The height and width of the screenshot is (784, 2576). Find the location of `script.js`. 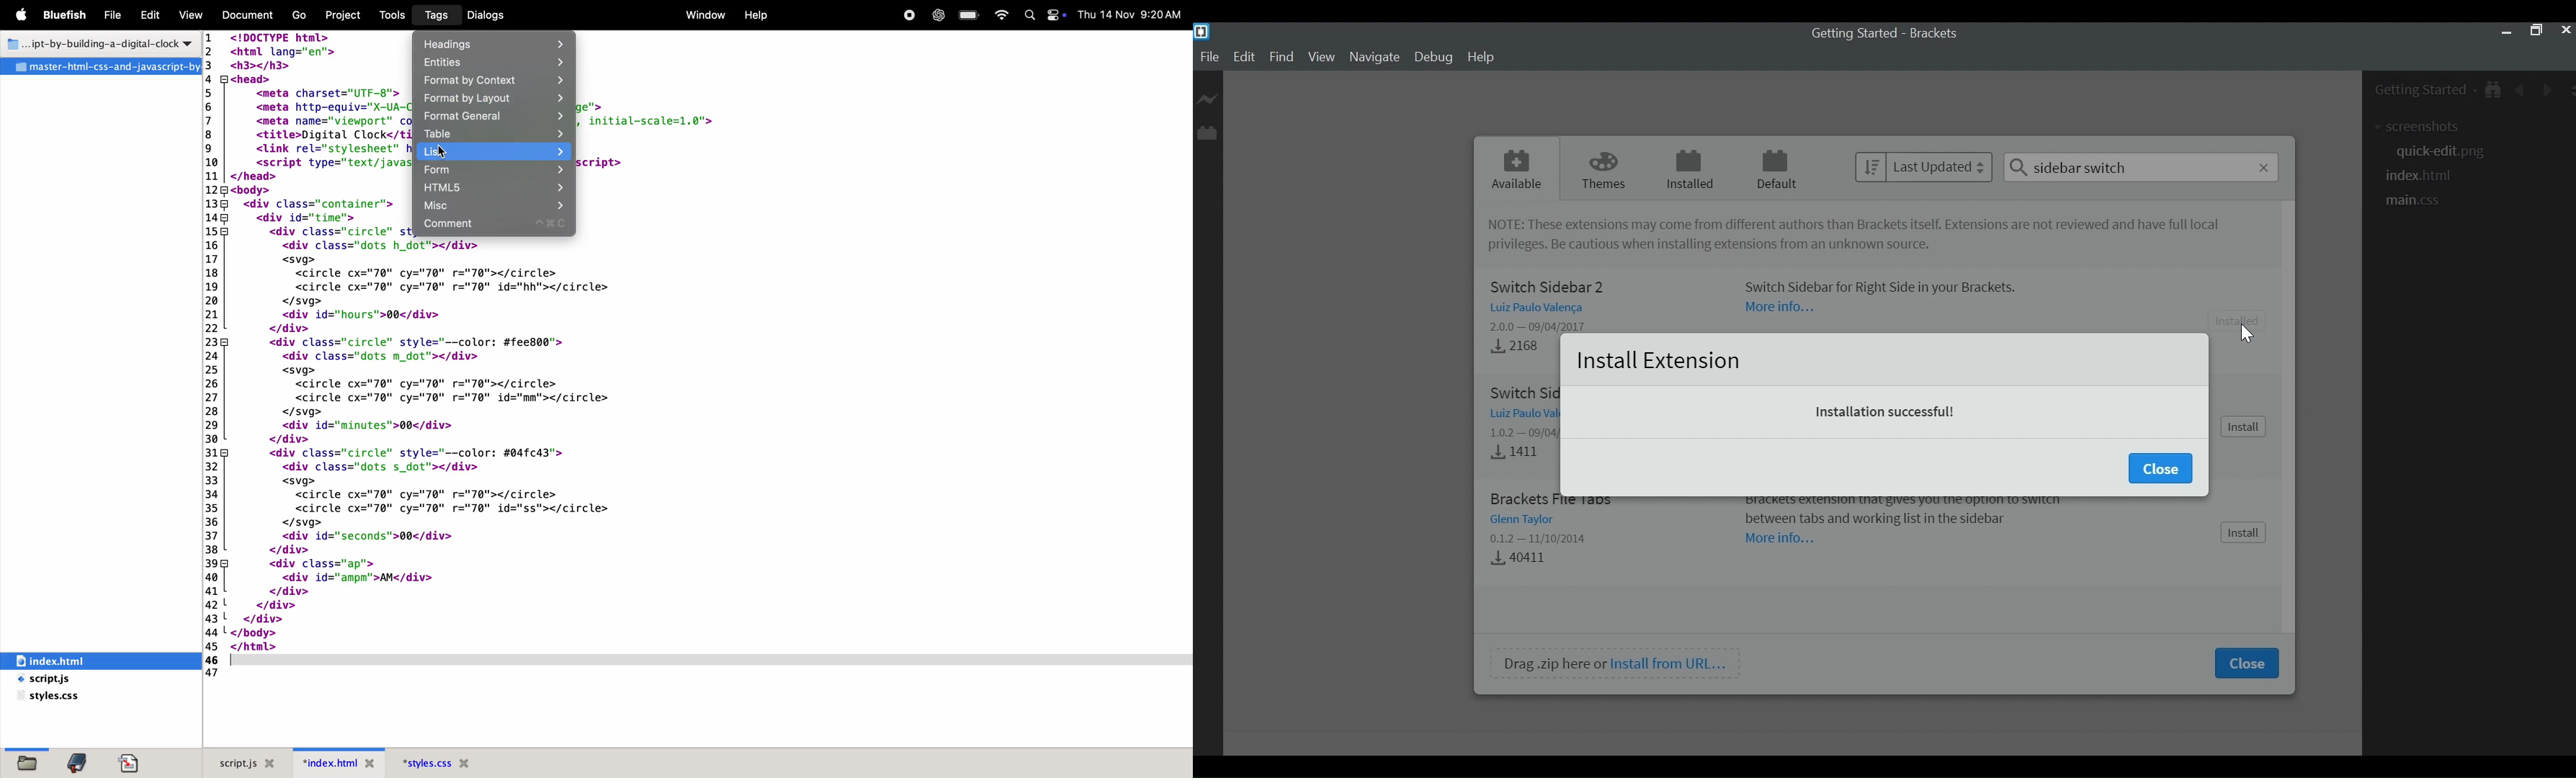

script.js is located at coordinates (250, 761).